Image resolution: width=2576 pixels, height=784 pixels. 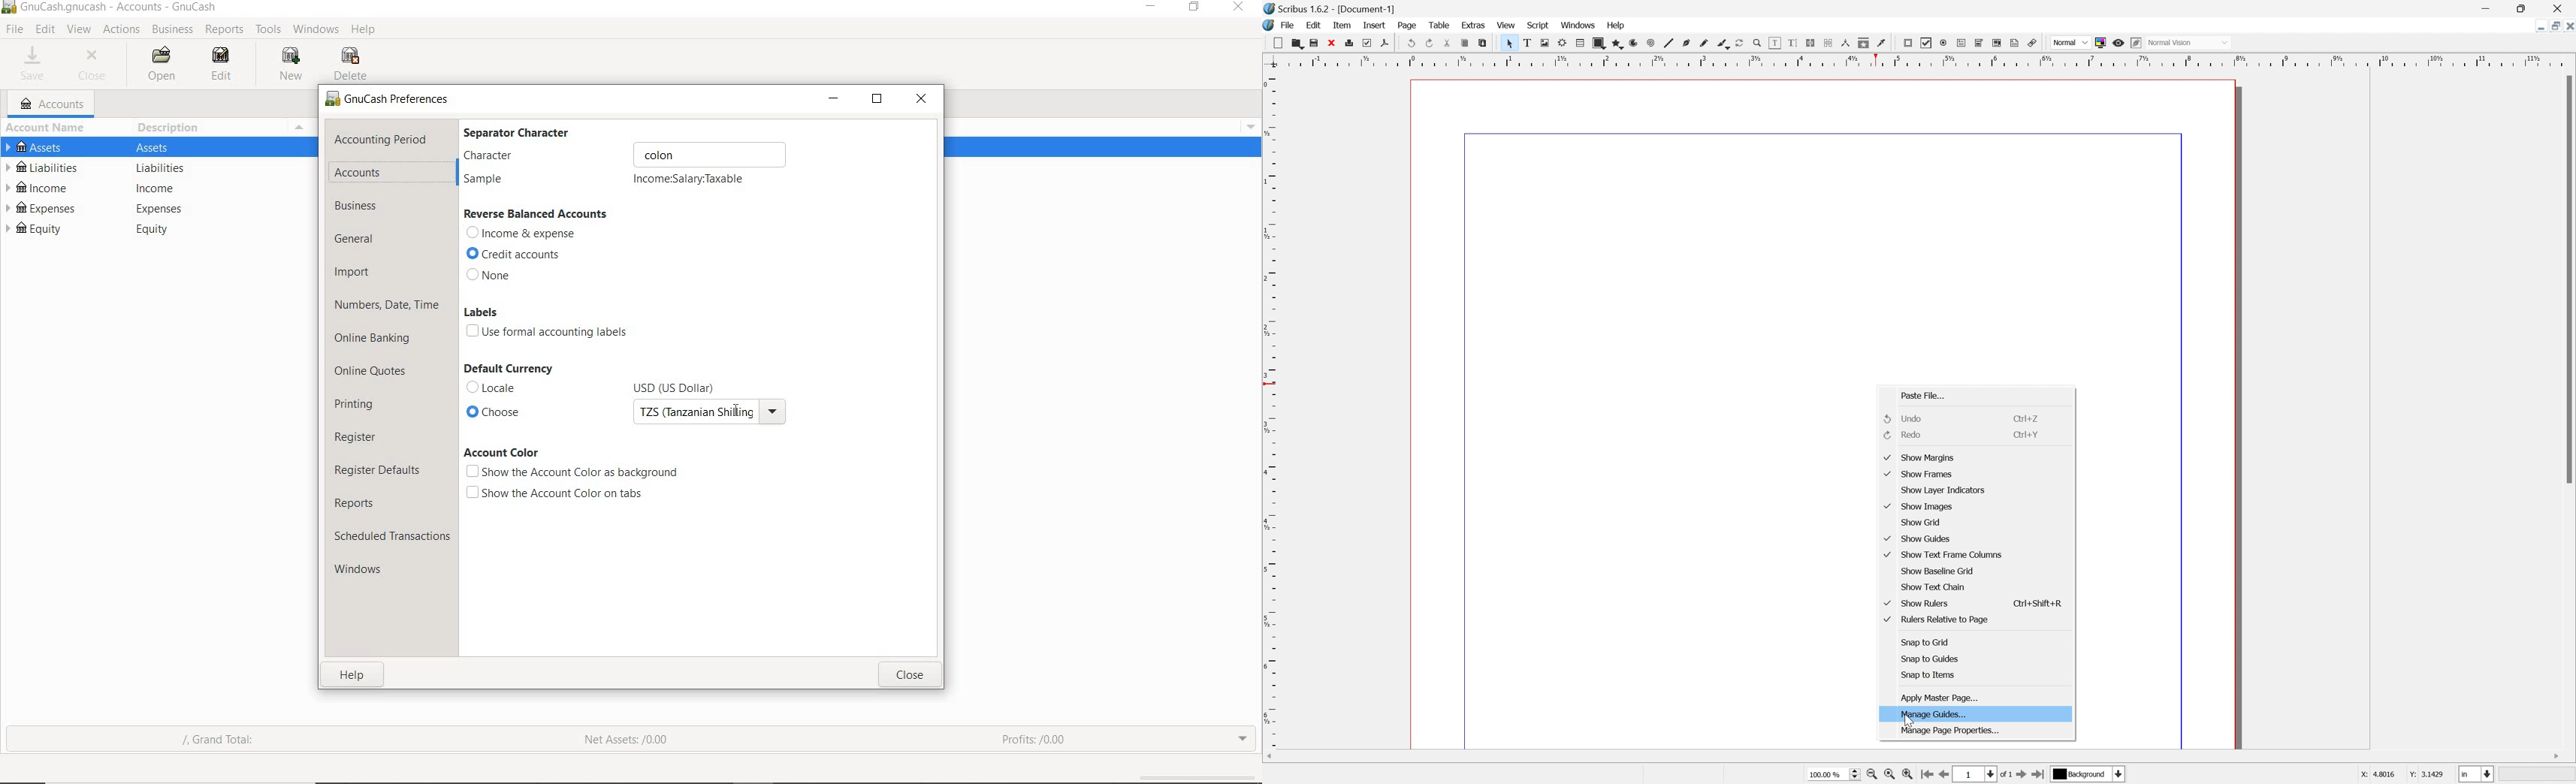 I want to click on edit contents of frame, so click(x=1774, y=43).